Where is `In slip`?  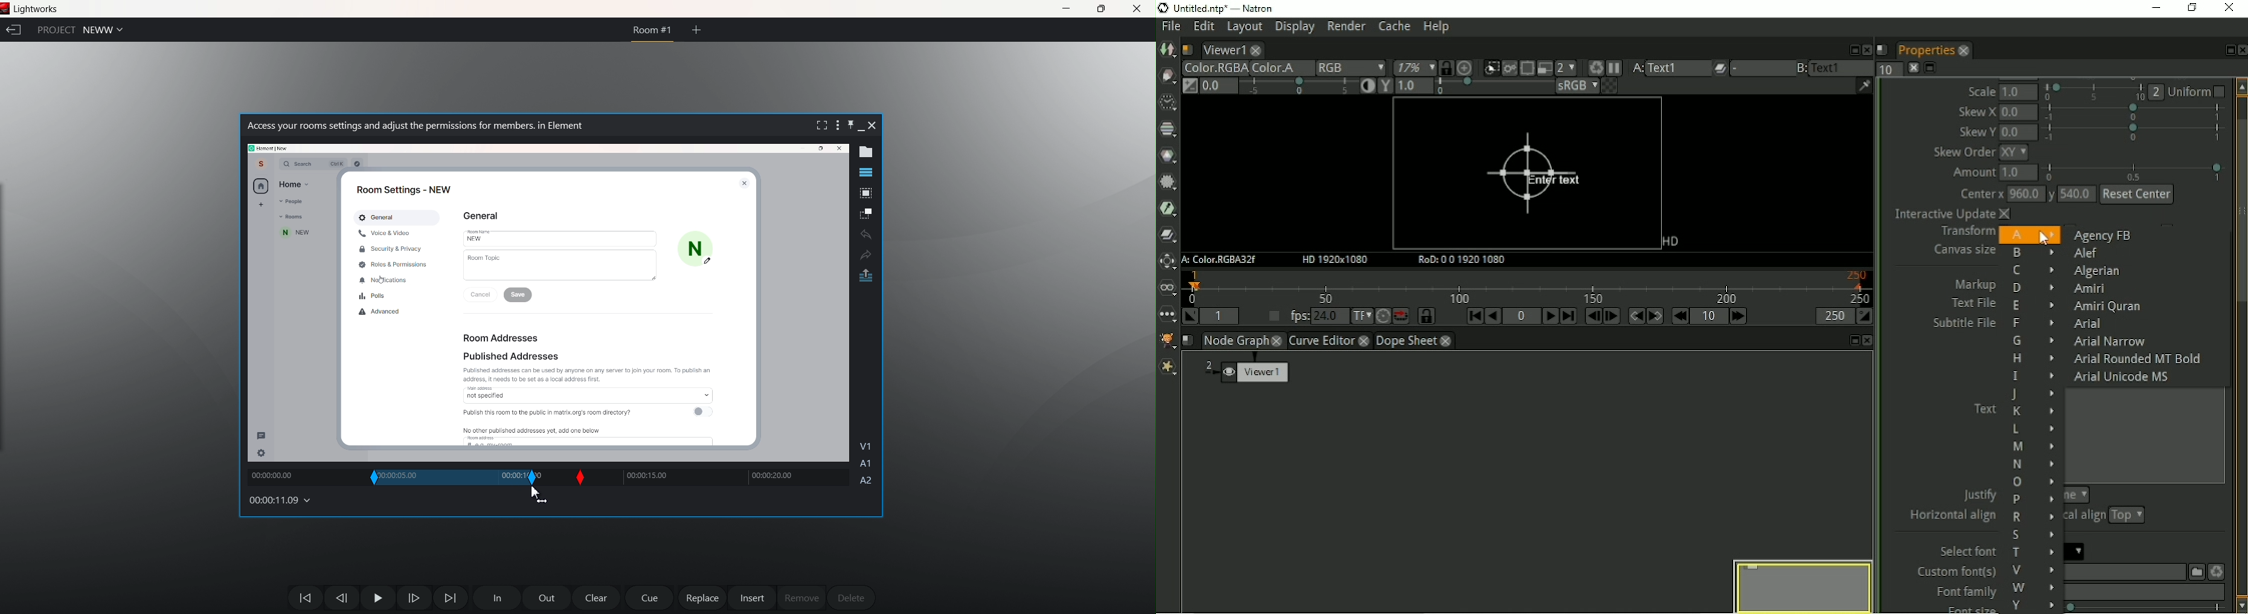
In slip is located at coordinates (375, 477).